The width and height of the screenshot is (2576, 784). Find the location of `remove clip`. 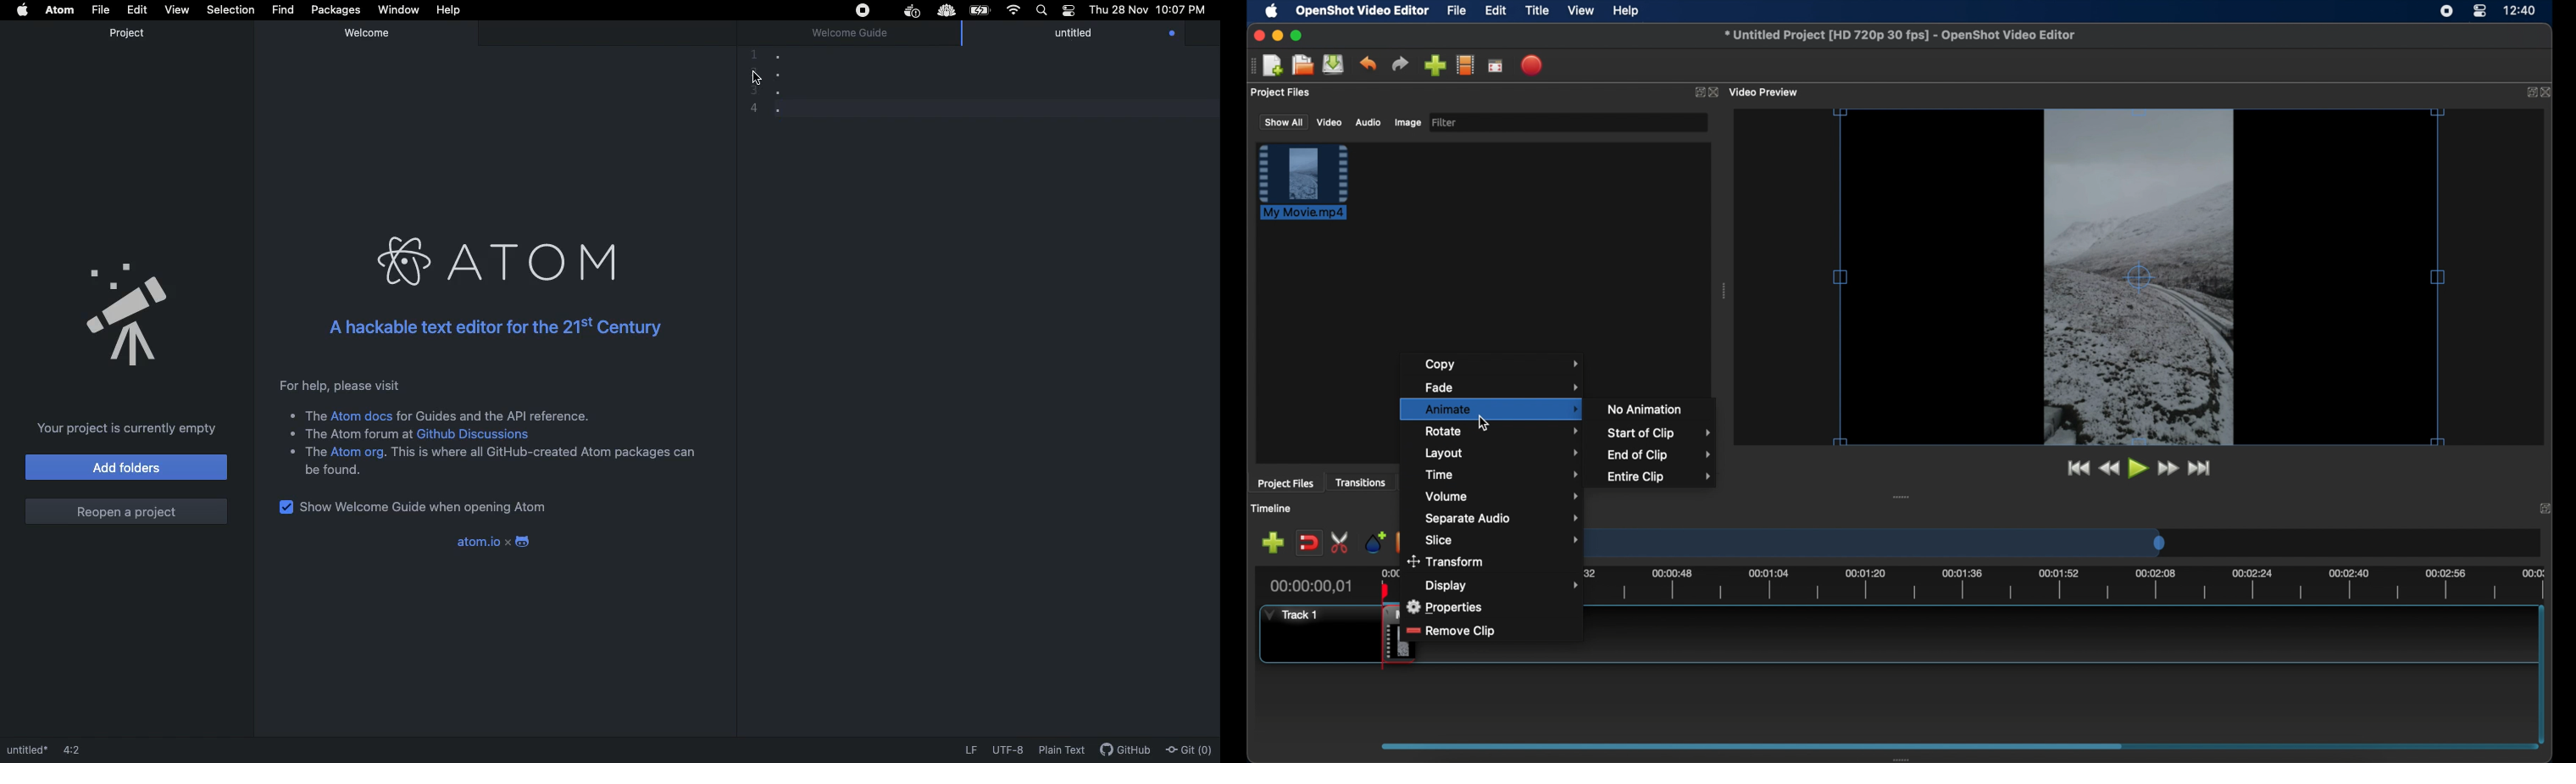

remove clip is located at coordinates (1452, 632).